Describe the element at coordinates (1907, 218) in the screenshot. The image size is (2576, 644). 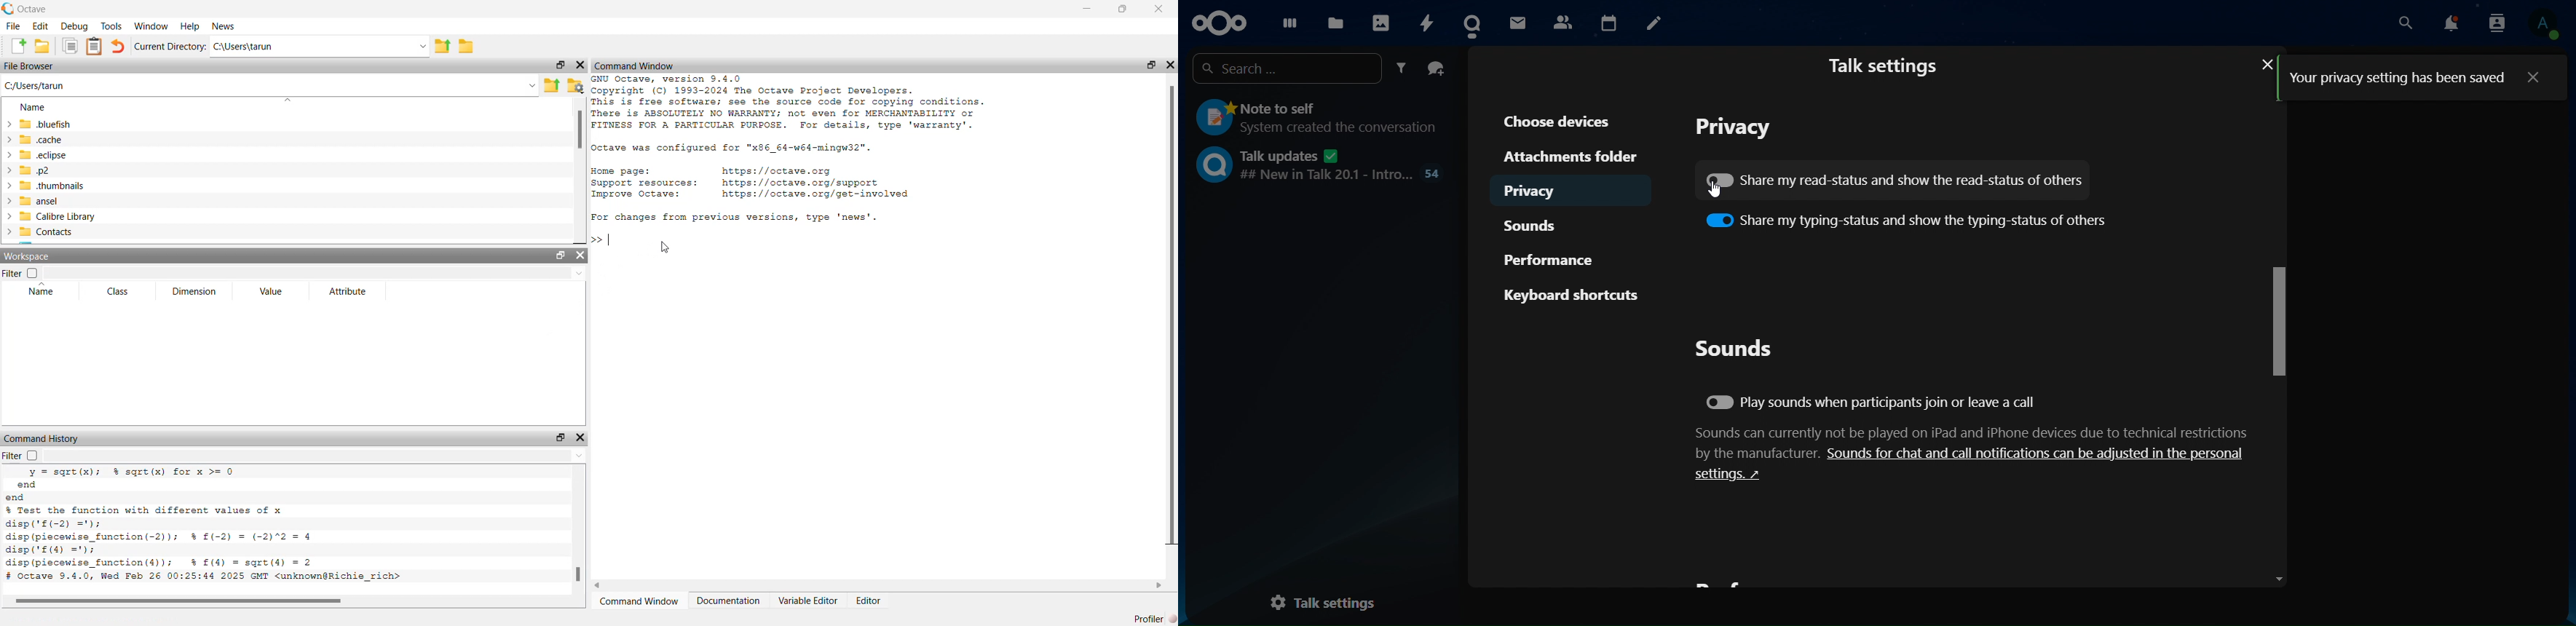
I see `share my typing status and show the typing status of others` at that location.